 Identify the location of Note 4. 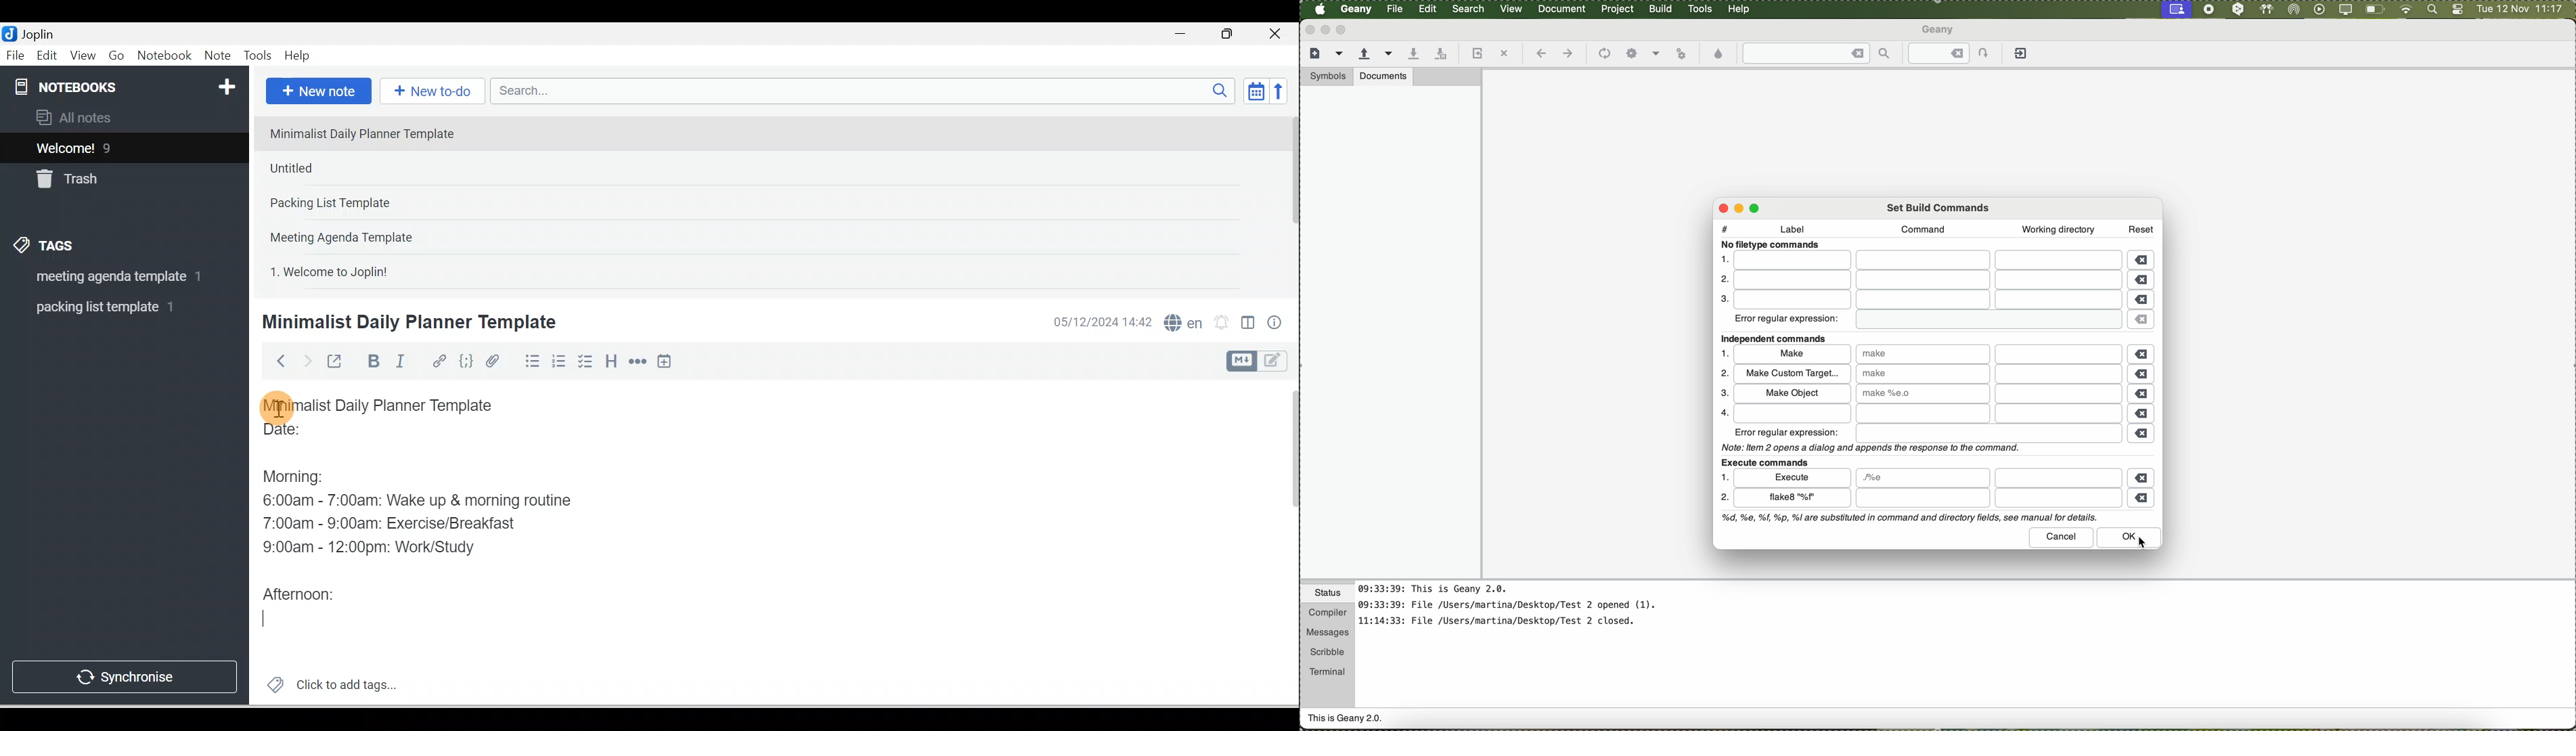
(360, 234).